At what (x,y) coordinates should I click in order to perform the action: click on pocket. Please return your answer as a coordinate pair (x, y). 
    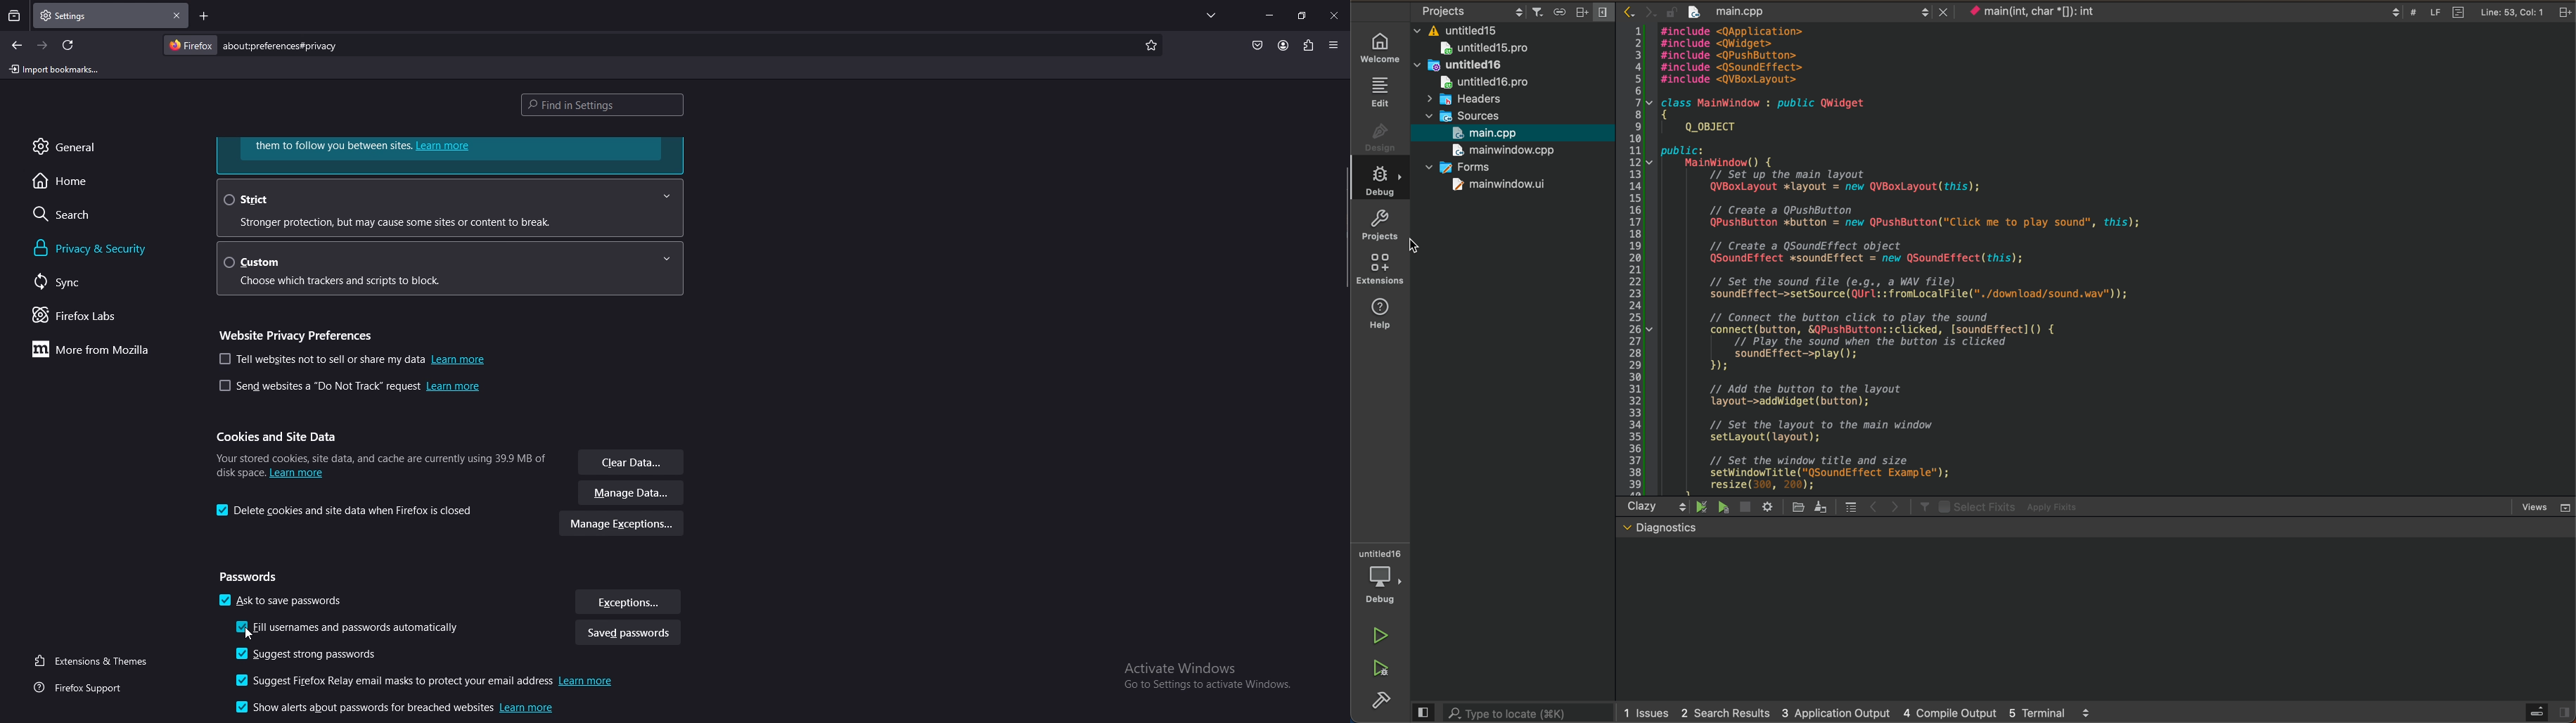
    Looking at the image, I should click on (1257, 45).